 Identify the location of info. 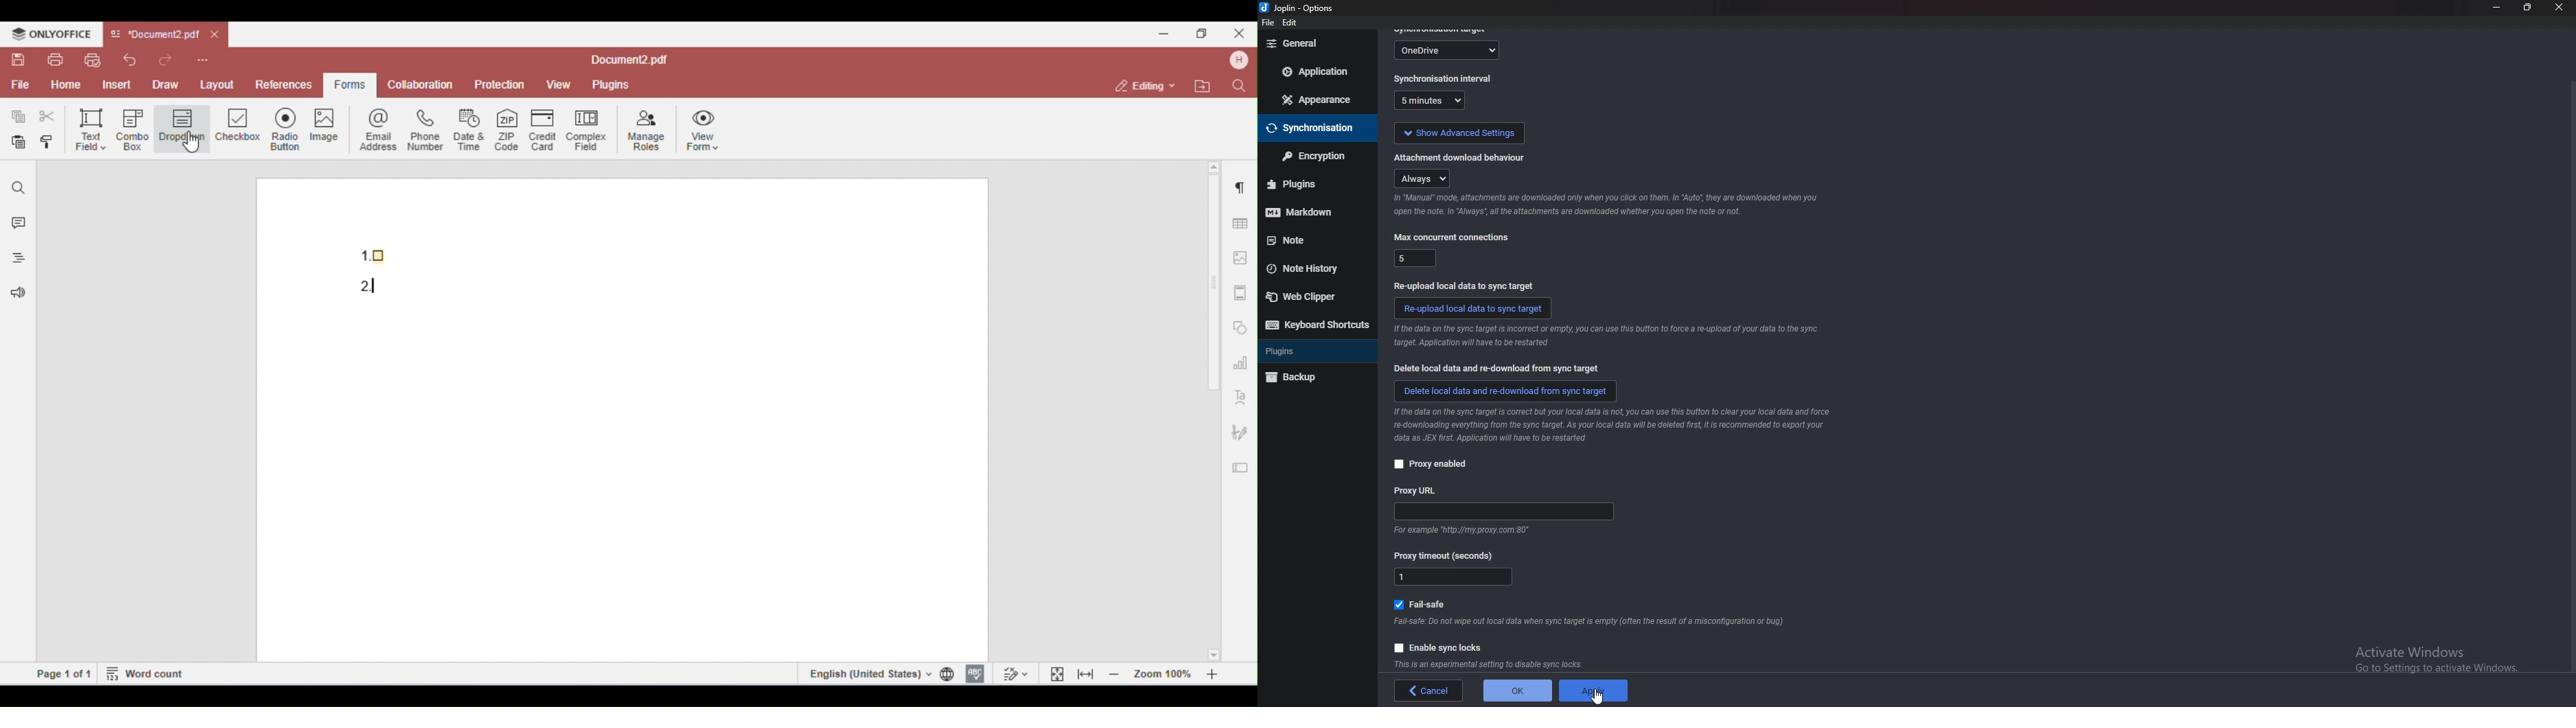
(1459, 531).